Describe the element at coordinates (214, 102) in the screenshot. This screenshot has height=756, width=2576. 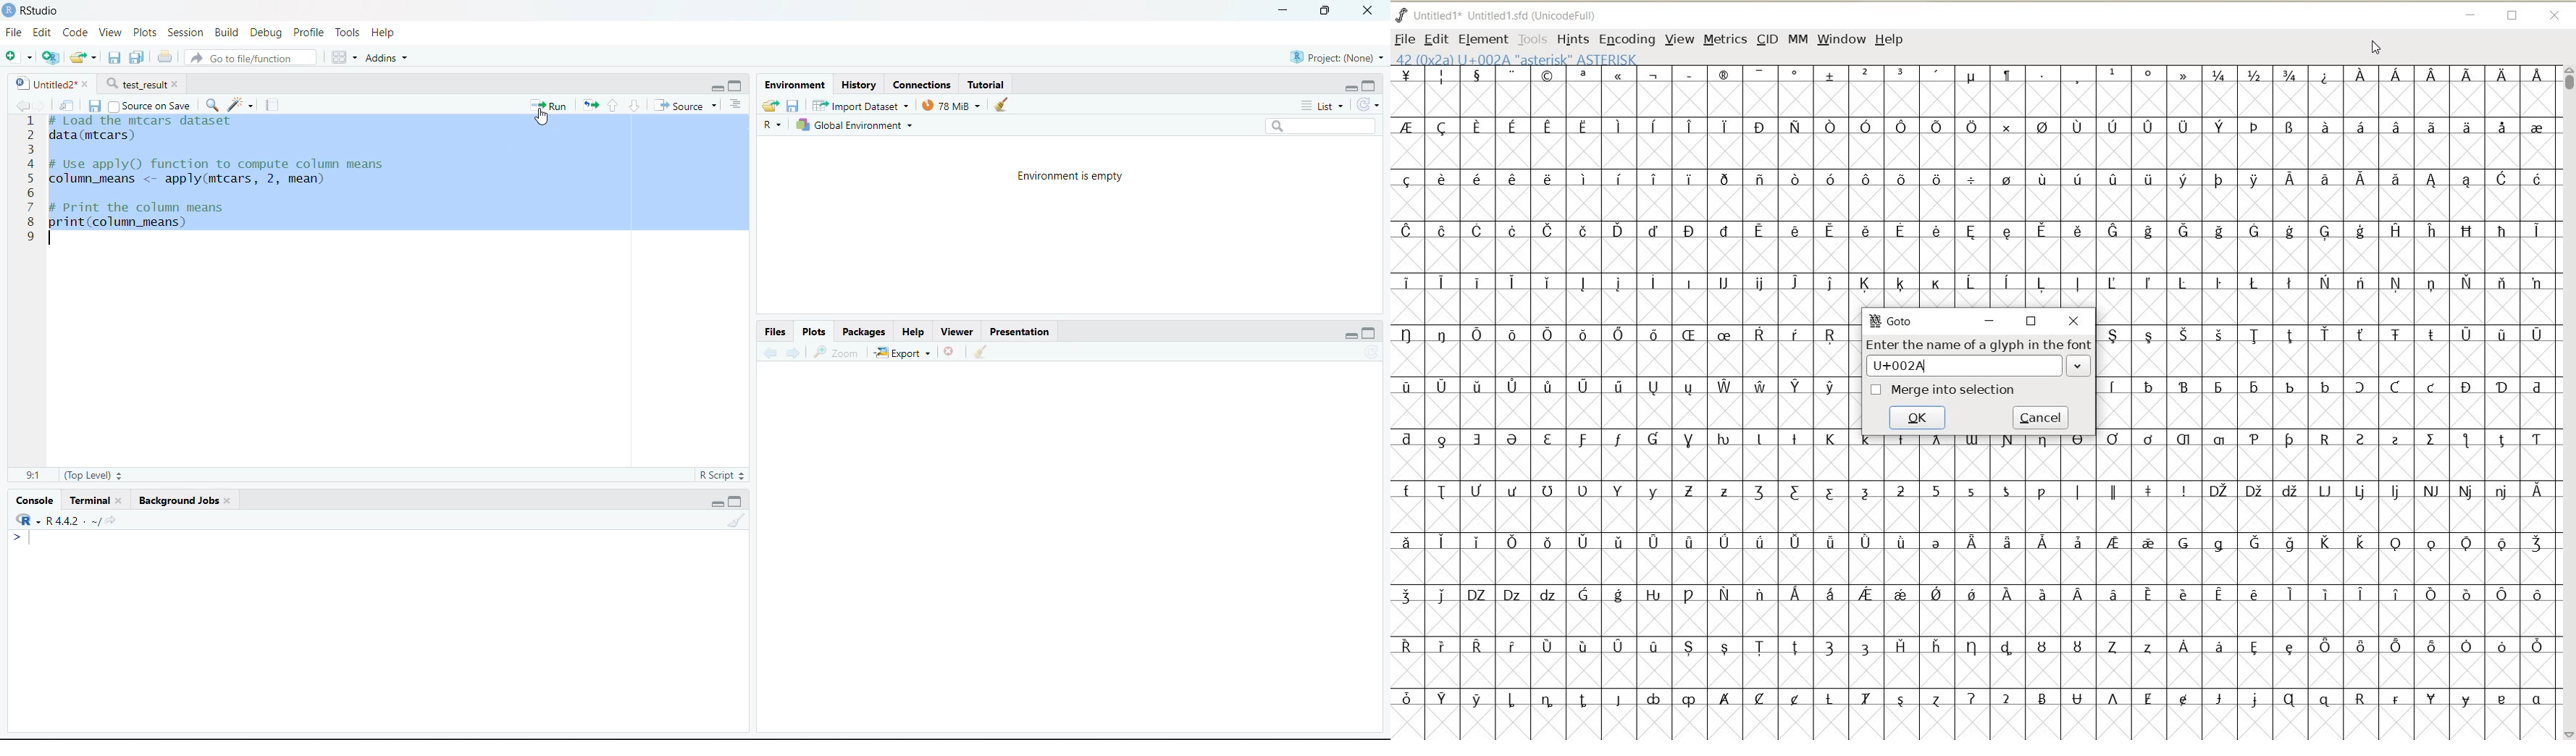
I see `Find/Replace` at that location.